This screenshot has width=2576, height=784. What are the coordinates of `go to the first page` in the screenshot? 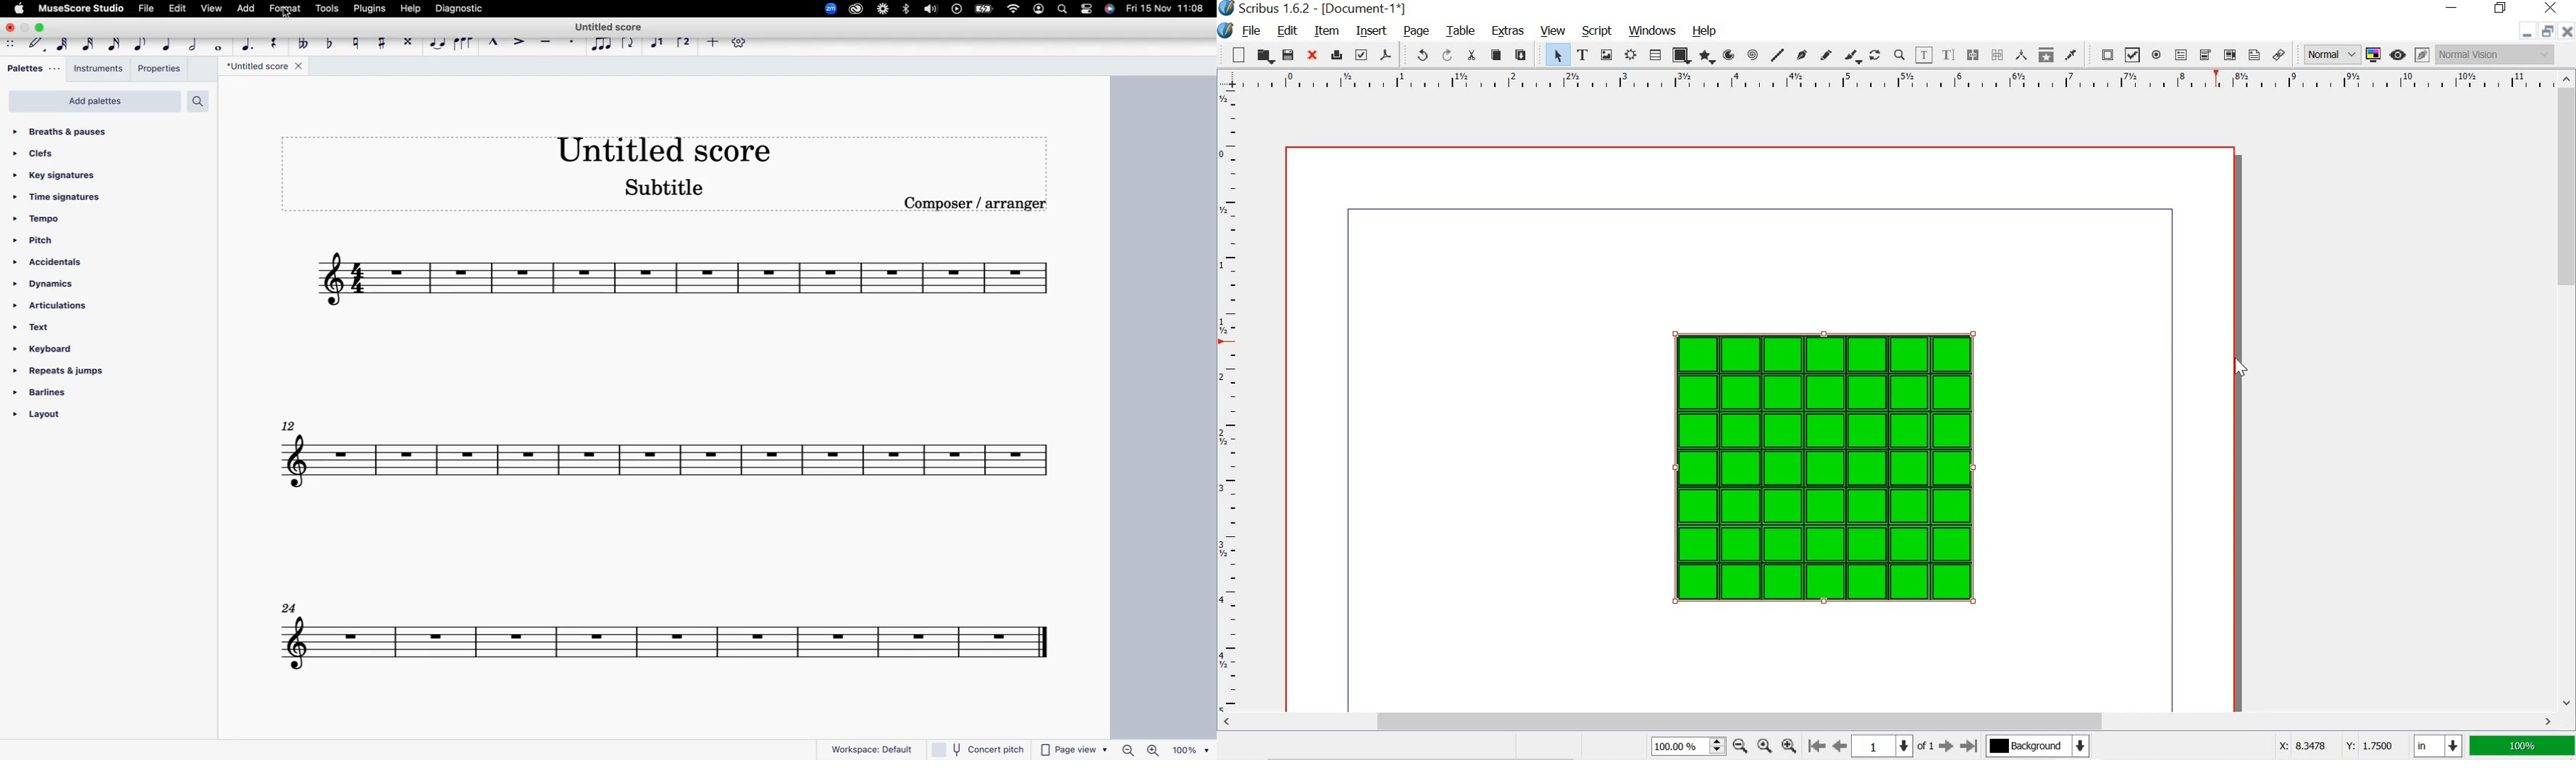 It's located at (1818, 747).